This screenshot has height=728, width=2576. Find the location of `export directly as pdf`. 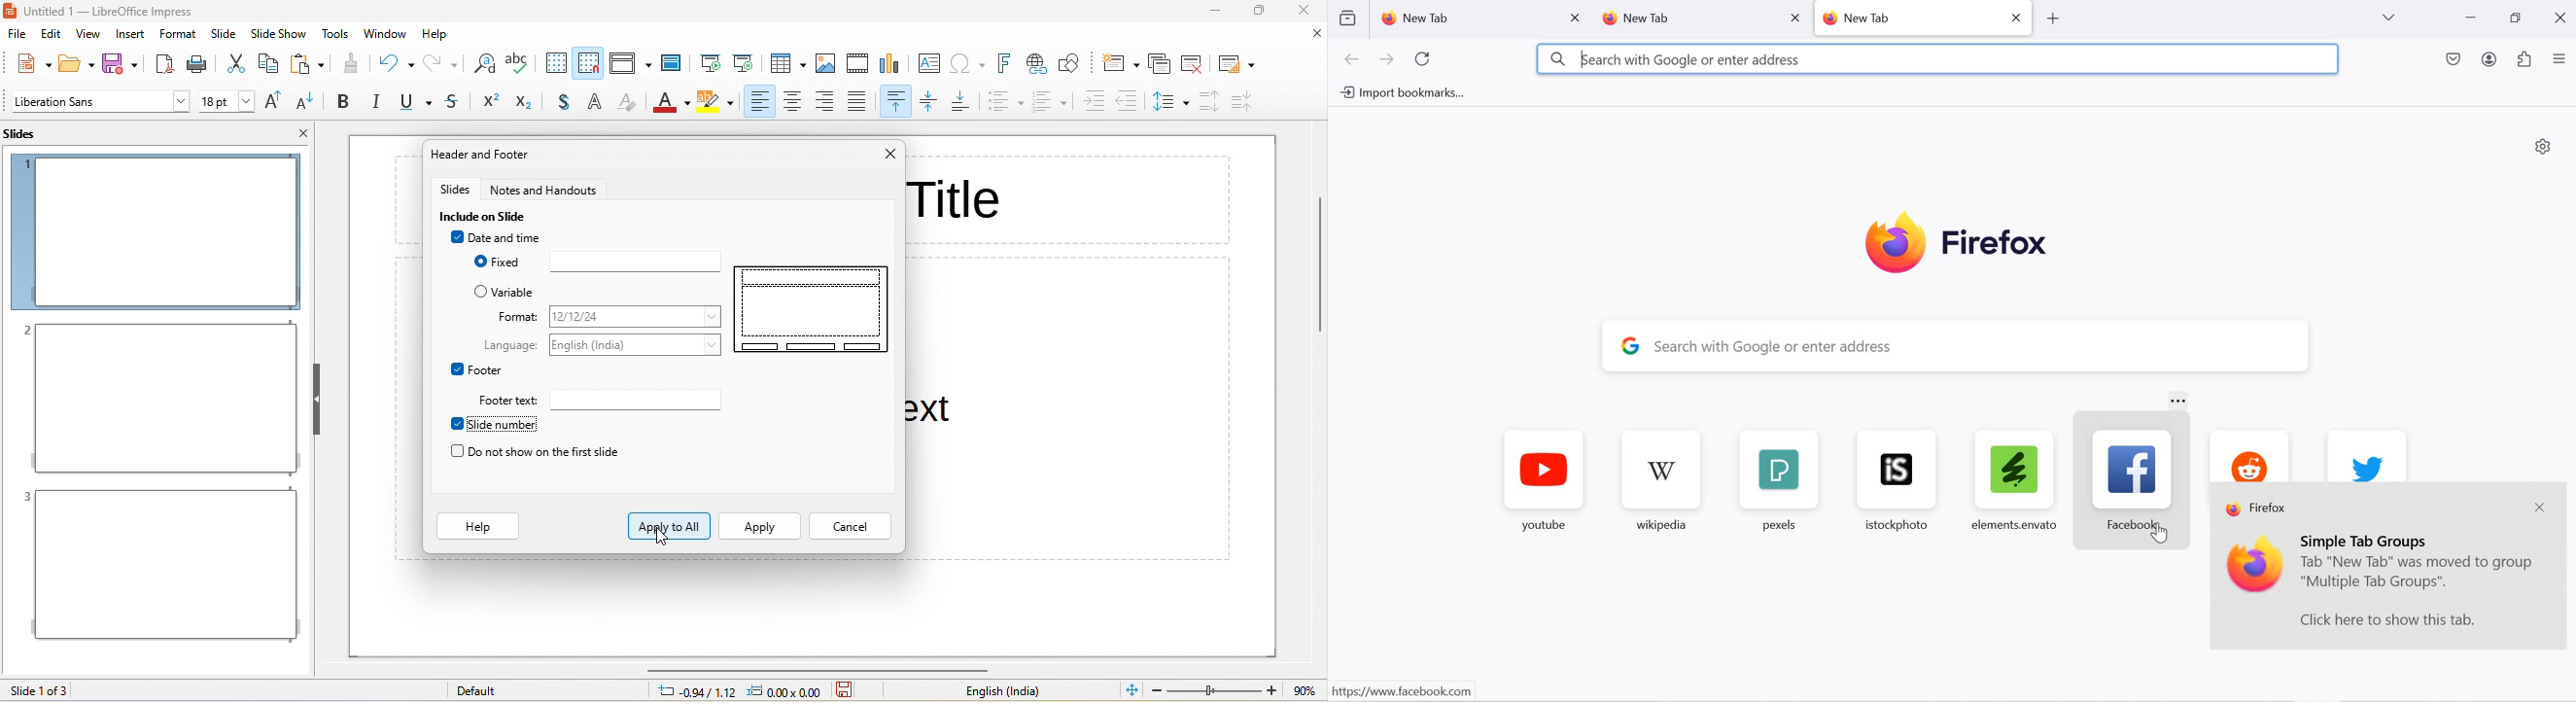

export directly as pdf is located at coordinates (163, 62).